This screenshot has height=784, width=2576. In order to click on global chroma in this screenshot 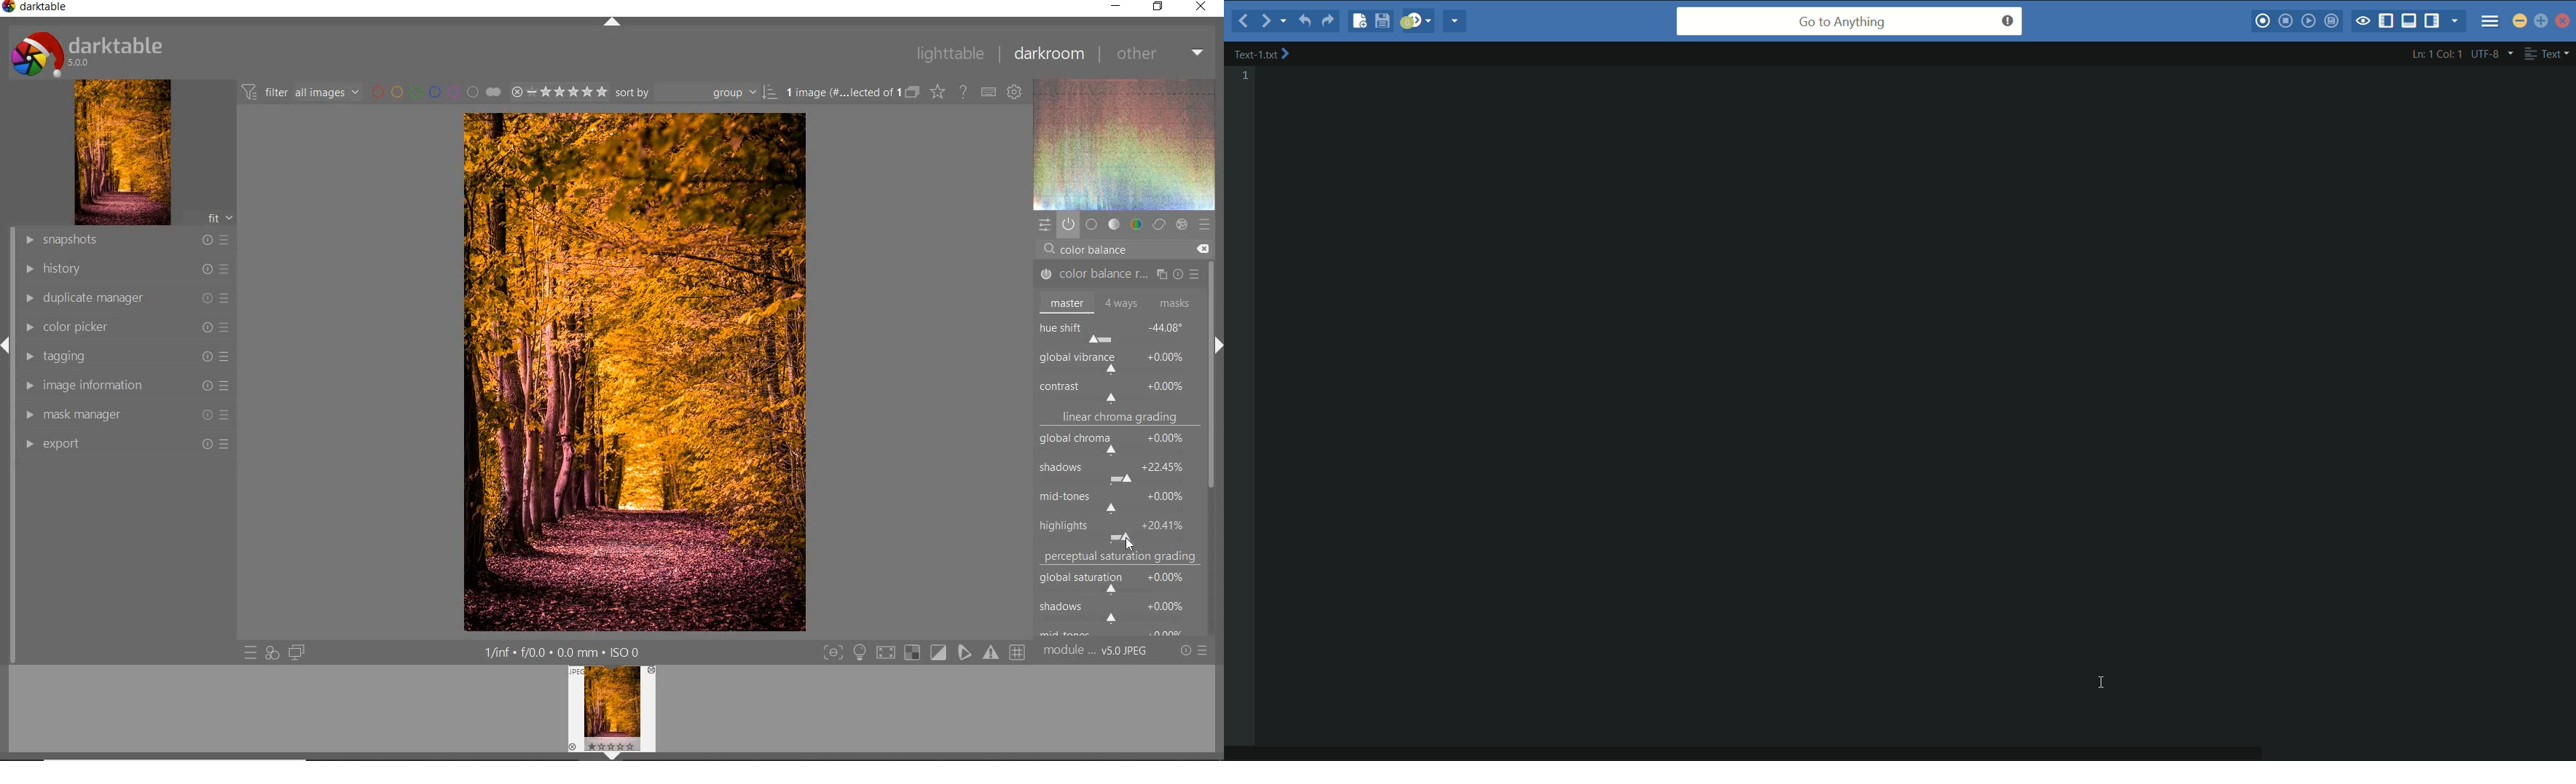, I will do `click(1120, 445)`.